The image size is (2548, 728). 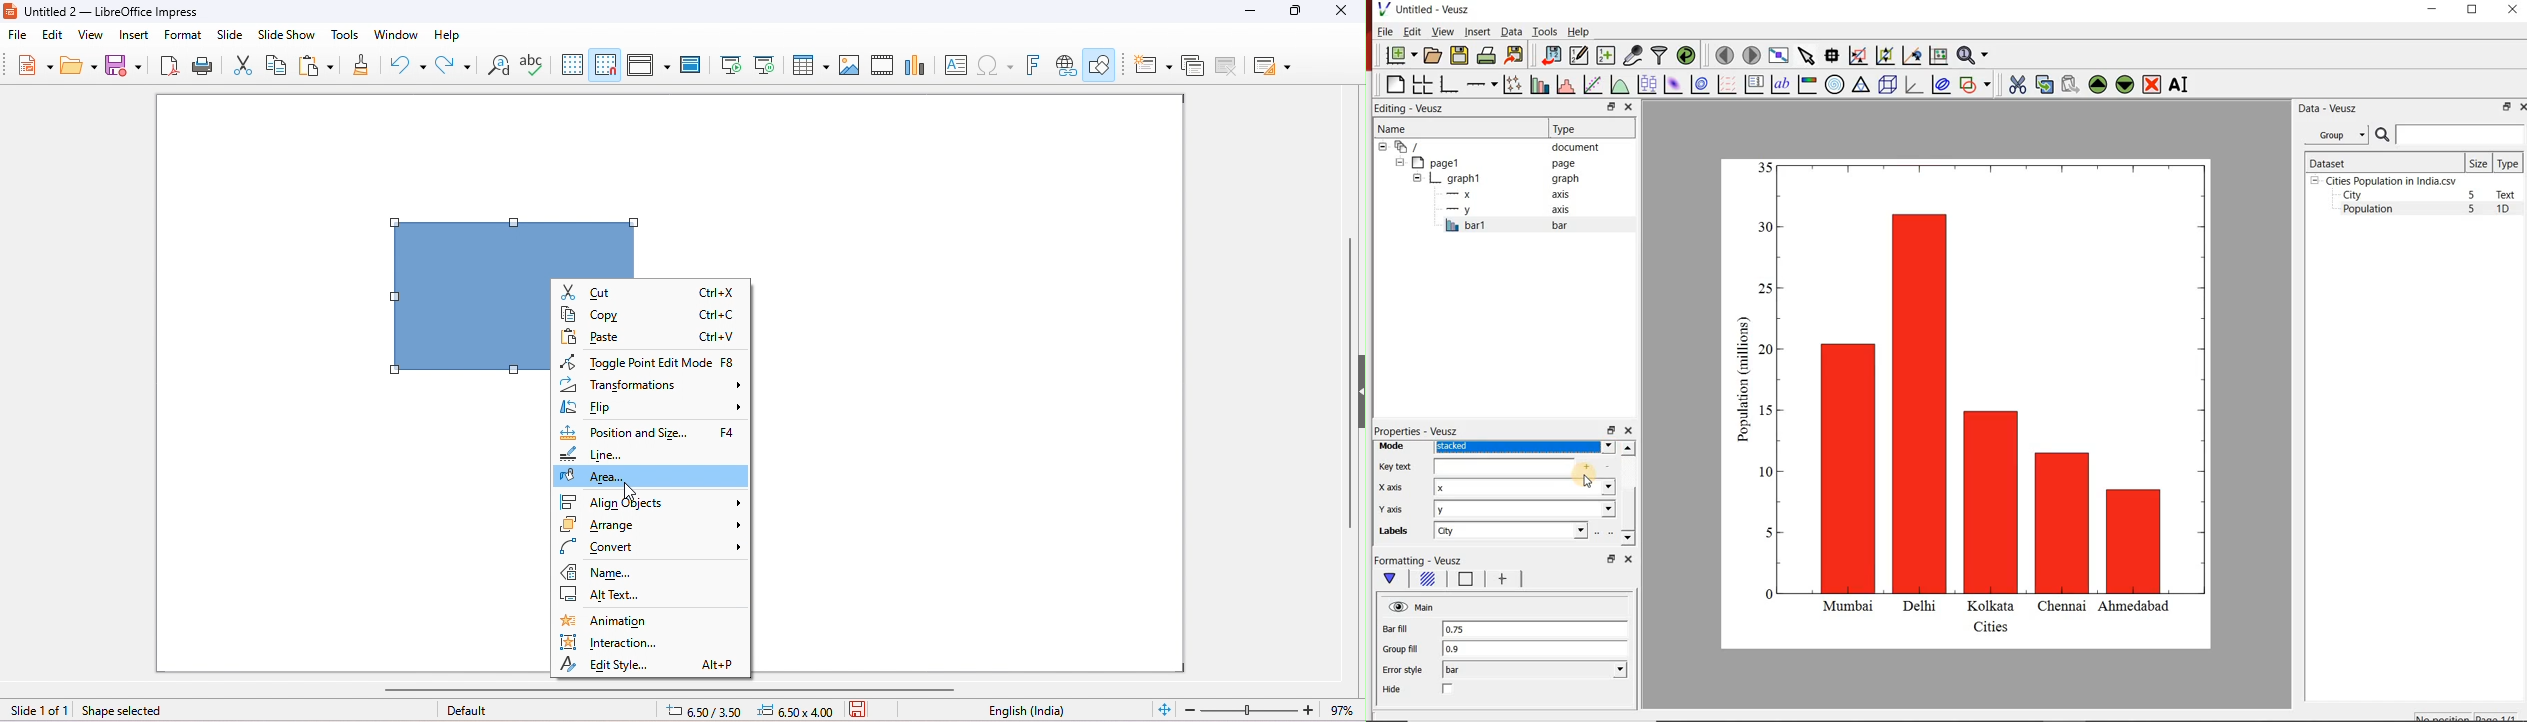 I want to click on 0.9, so click(x=1535, y=649).